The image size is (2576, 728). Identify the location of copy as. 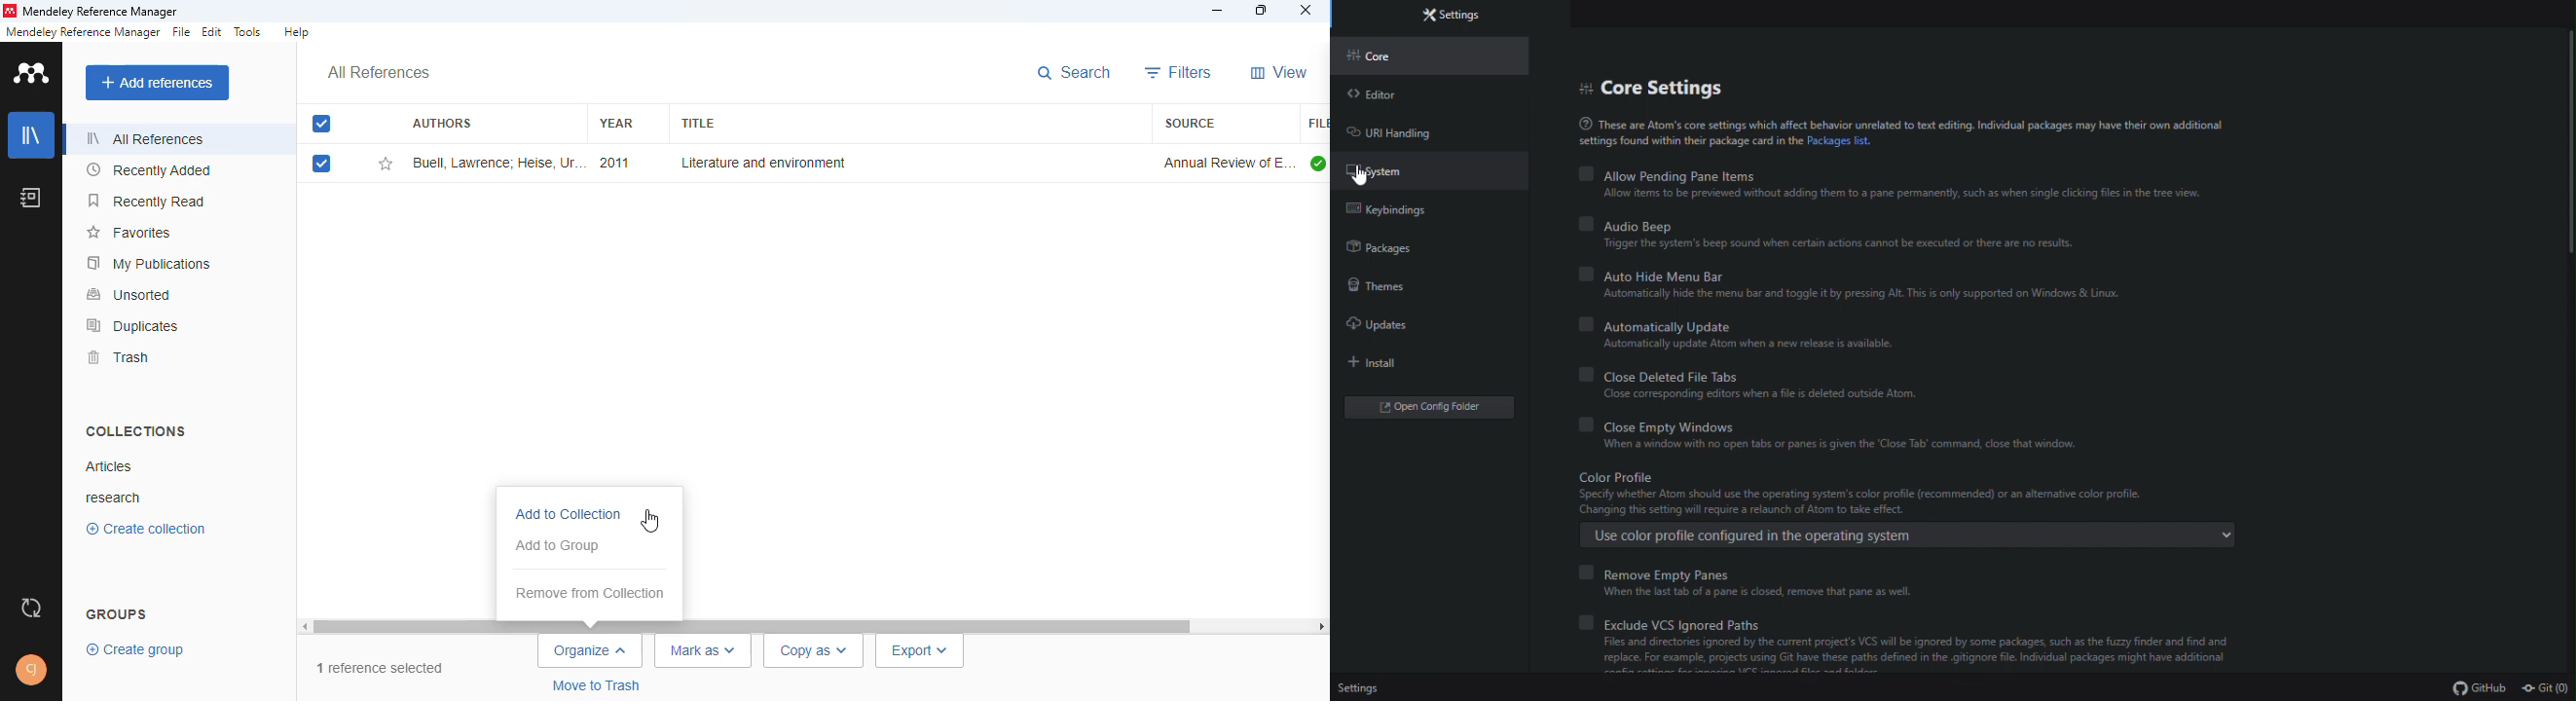
(816, 650).